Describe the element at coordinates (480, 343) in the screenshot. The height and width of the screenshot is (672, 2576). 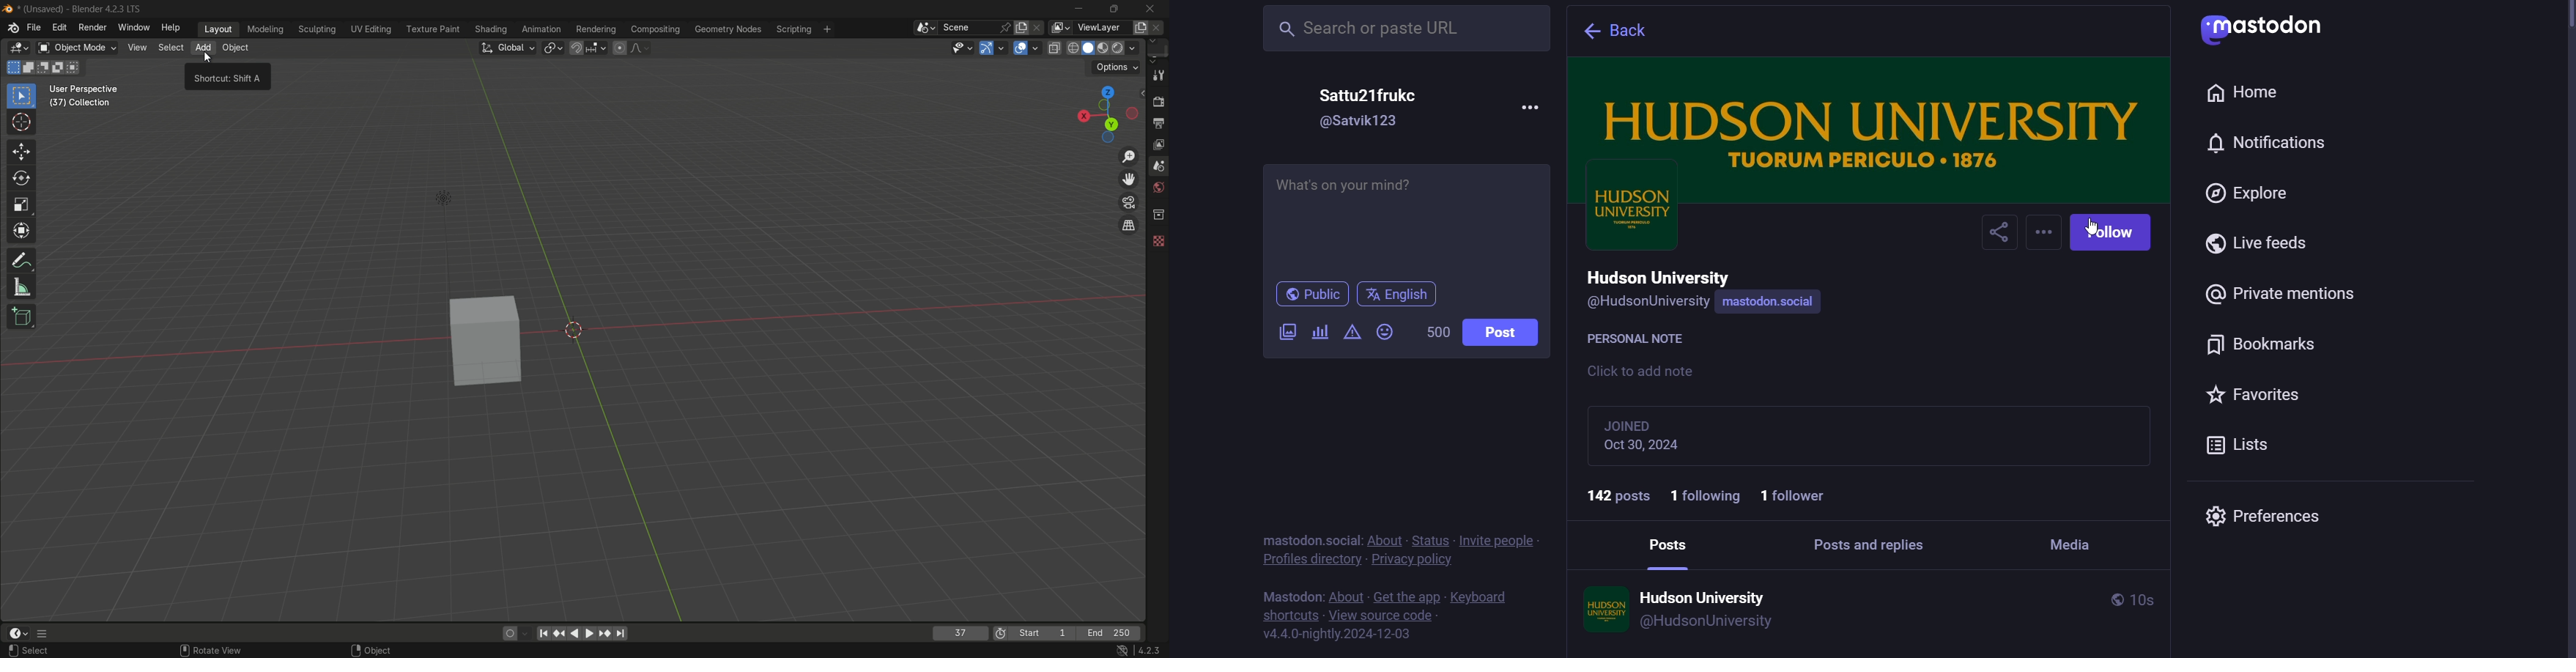
I see `cube` at that location.